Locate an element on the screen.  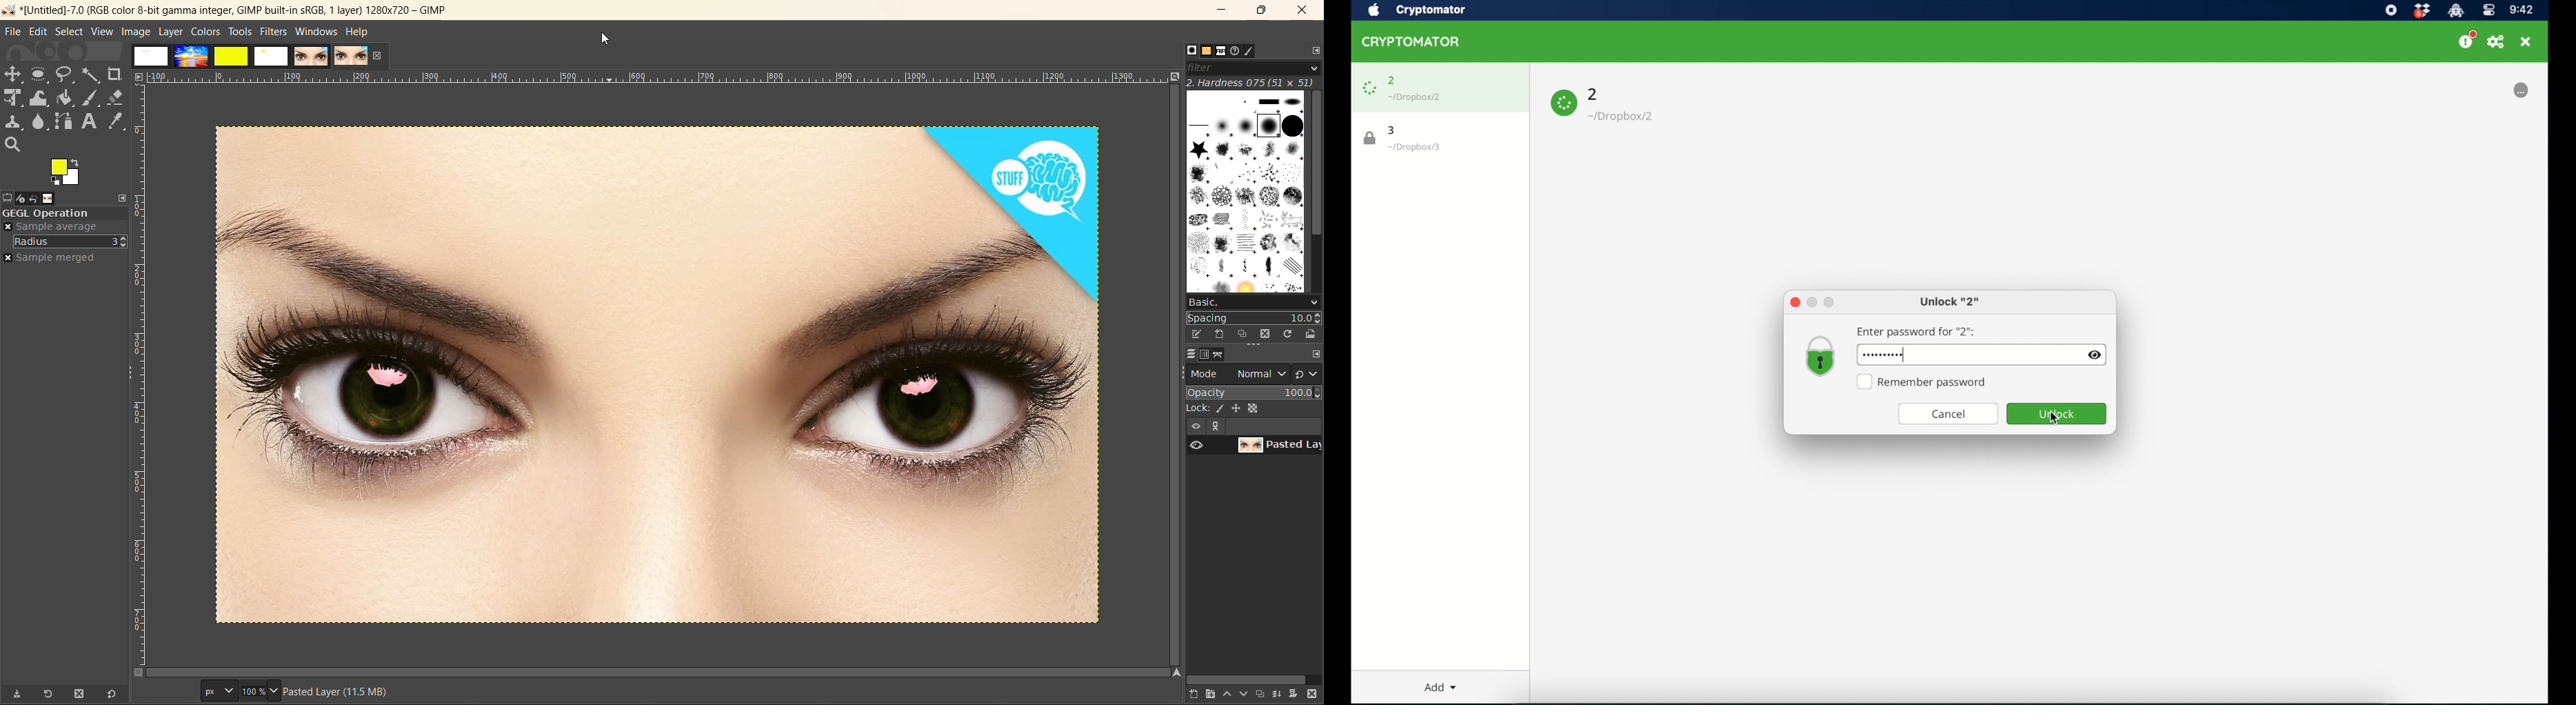
switch to another group is located at coordinates (1307, 373).